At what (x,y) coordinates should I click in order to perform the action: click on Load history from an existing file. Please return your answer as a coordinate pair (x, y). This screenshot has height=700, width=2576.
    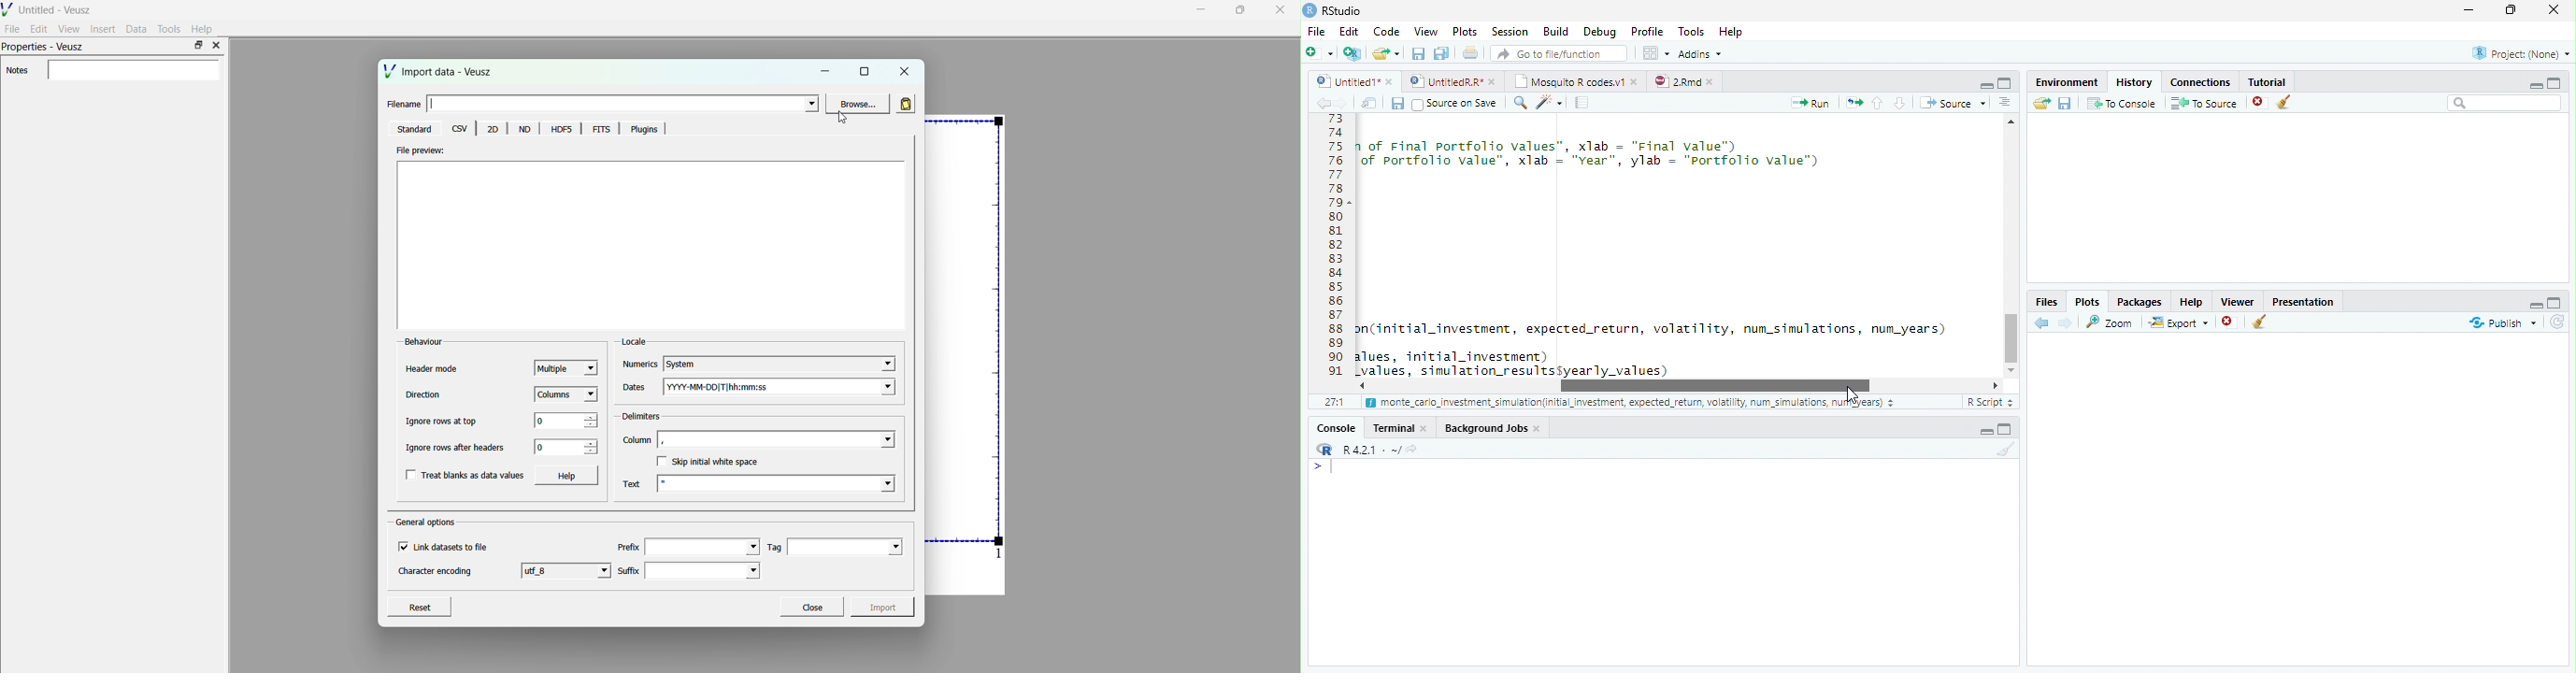
    Looking at the image, I should click on (2040, 104).